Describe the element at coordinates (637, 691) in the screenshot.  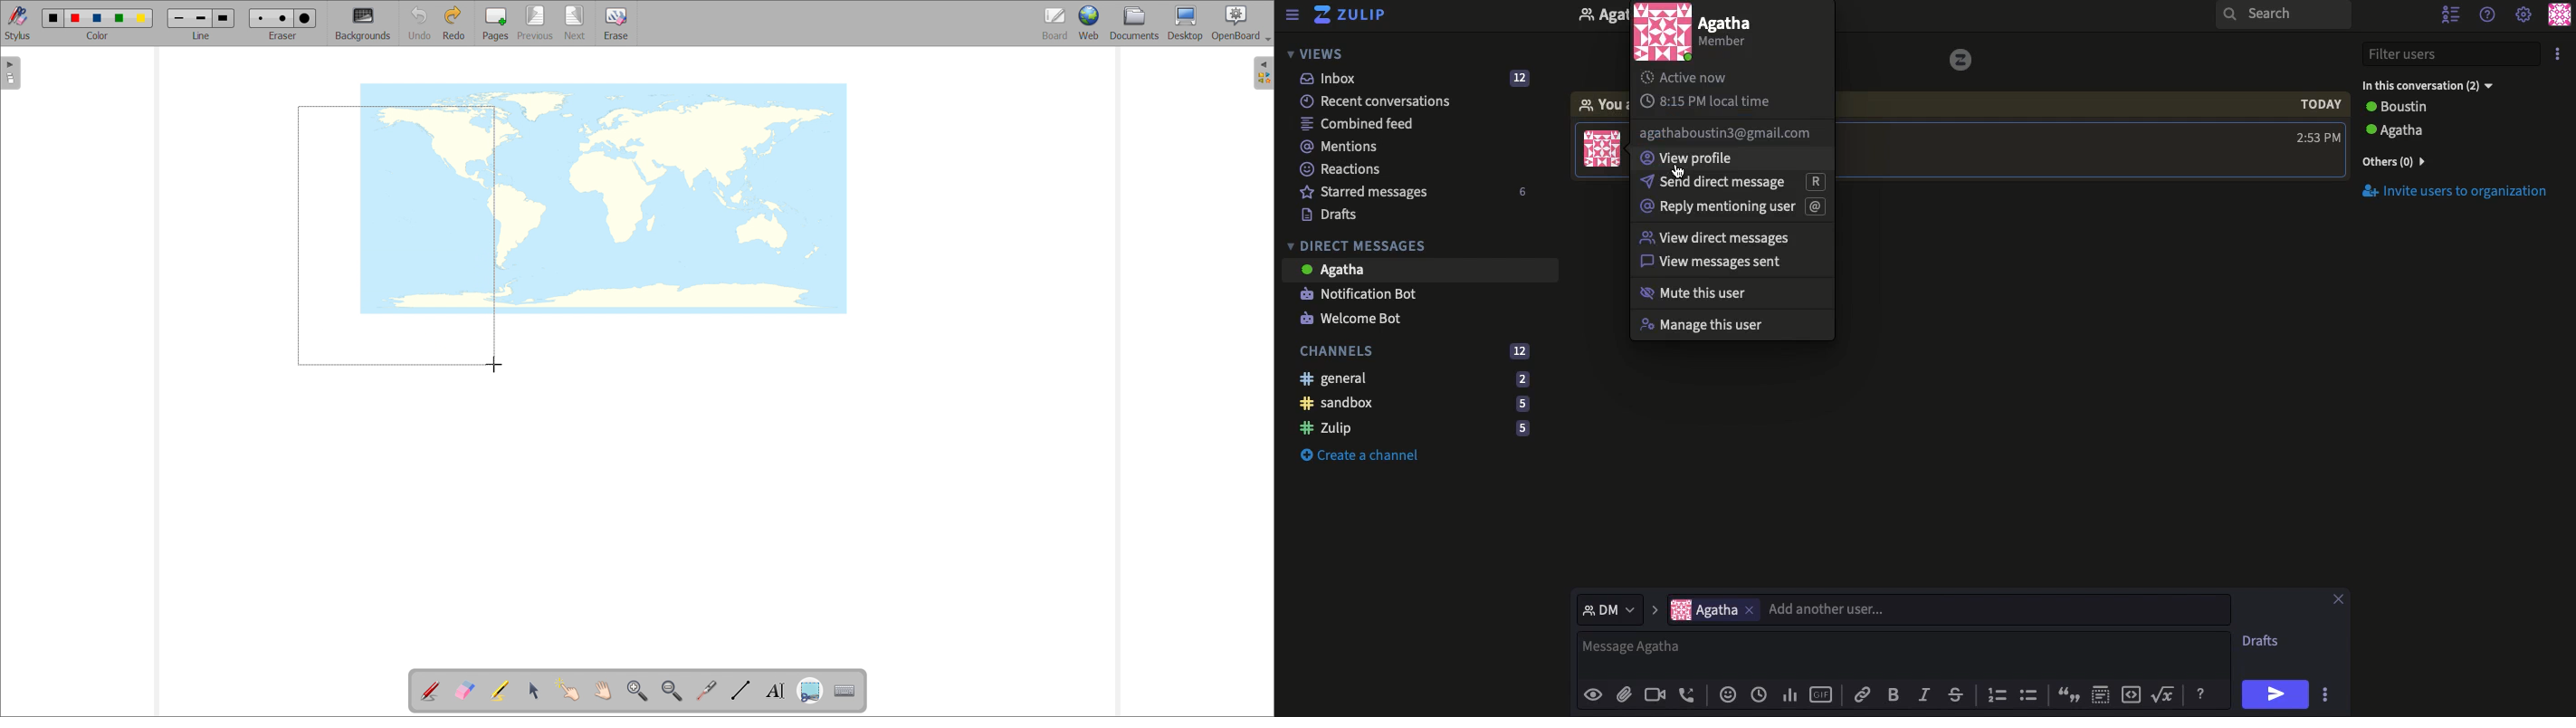
I see `zoom in` at that location.